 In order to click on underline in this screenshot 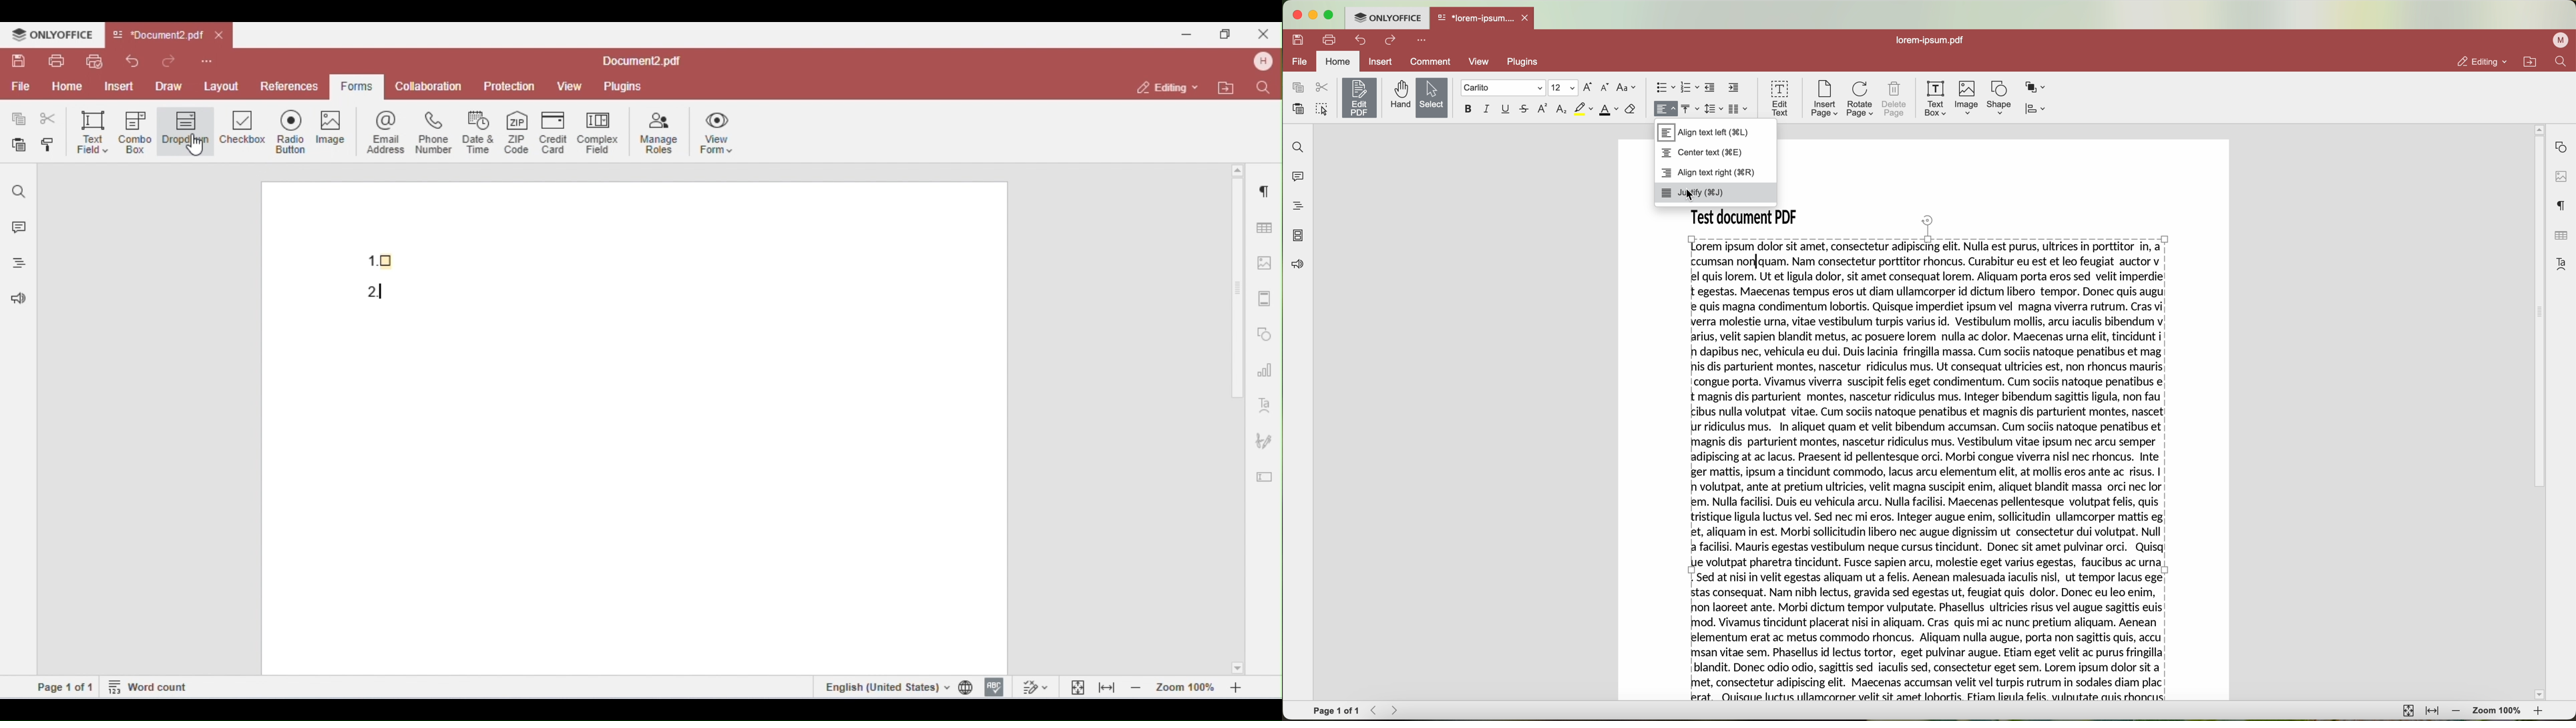, I will do `click(1507, 109)`.